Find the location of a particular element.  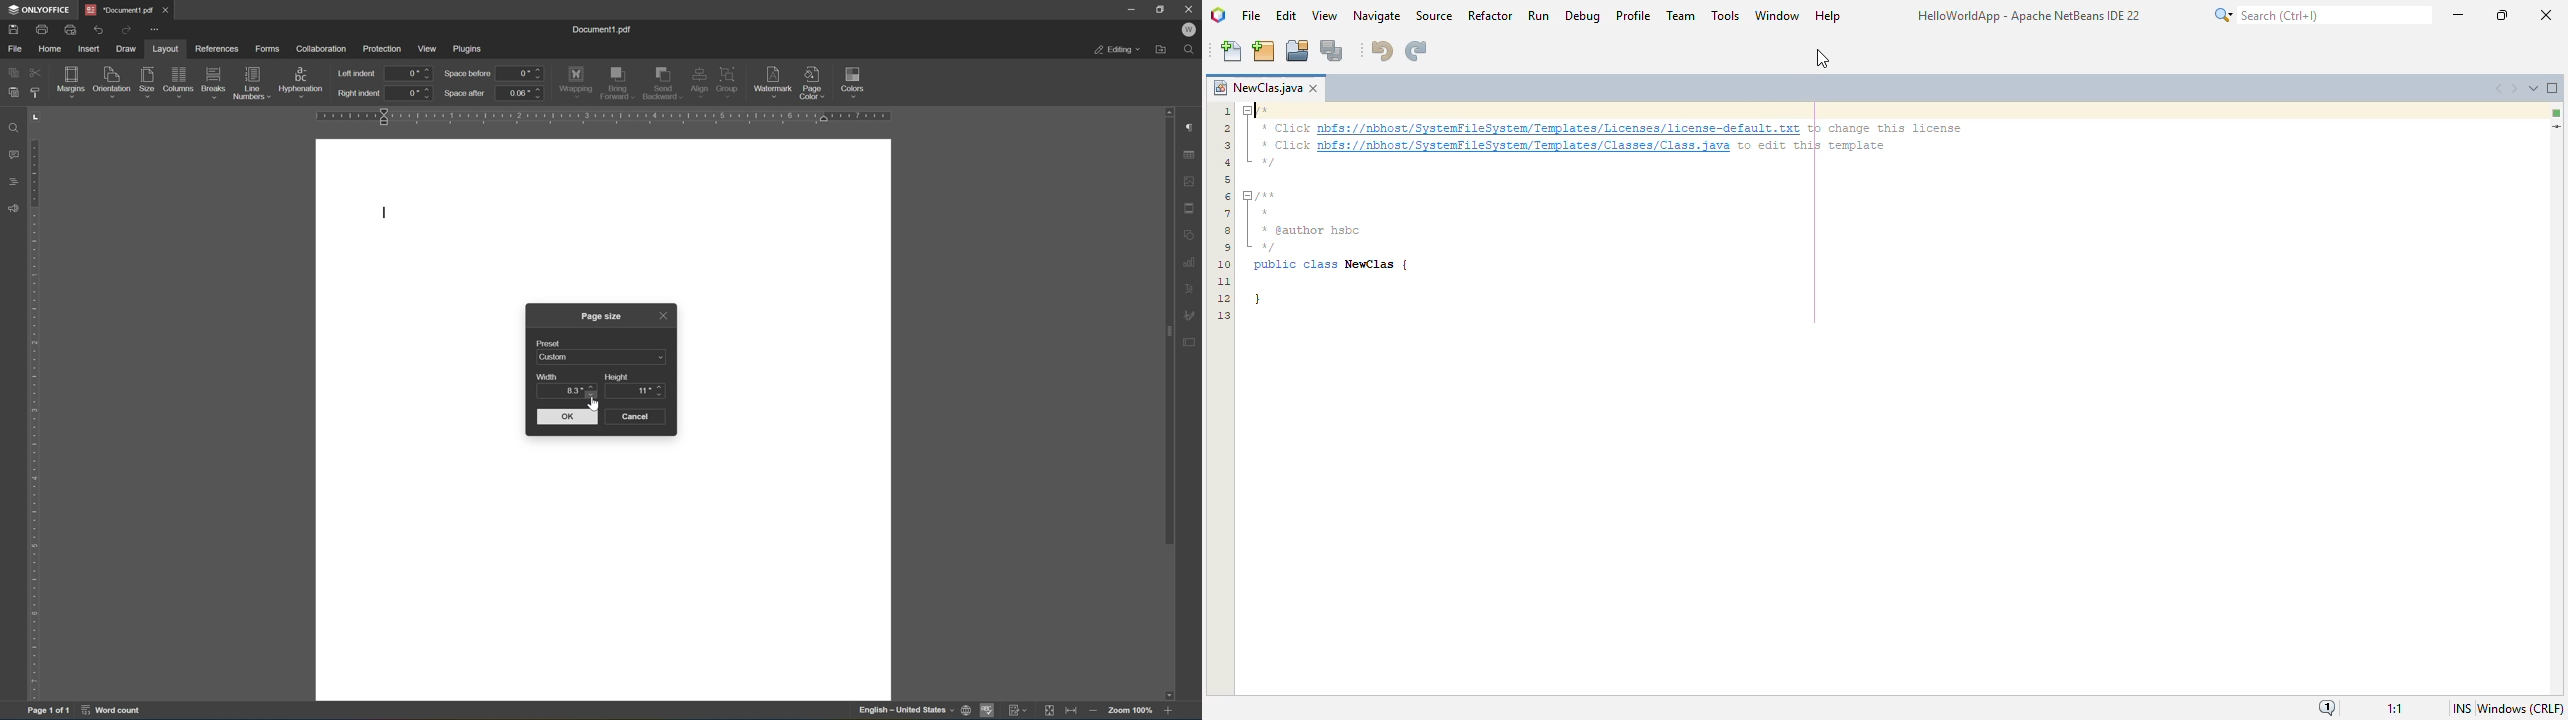

zoom in is located at coordinates (1167, 711).